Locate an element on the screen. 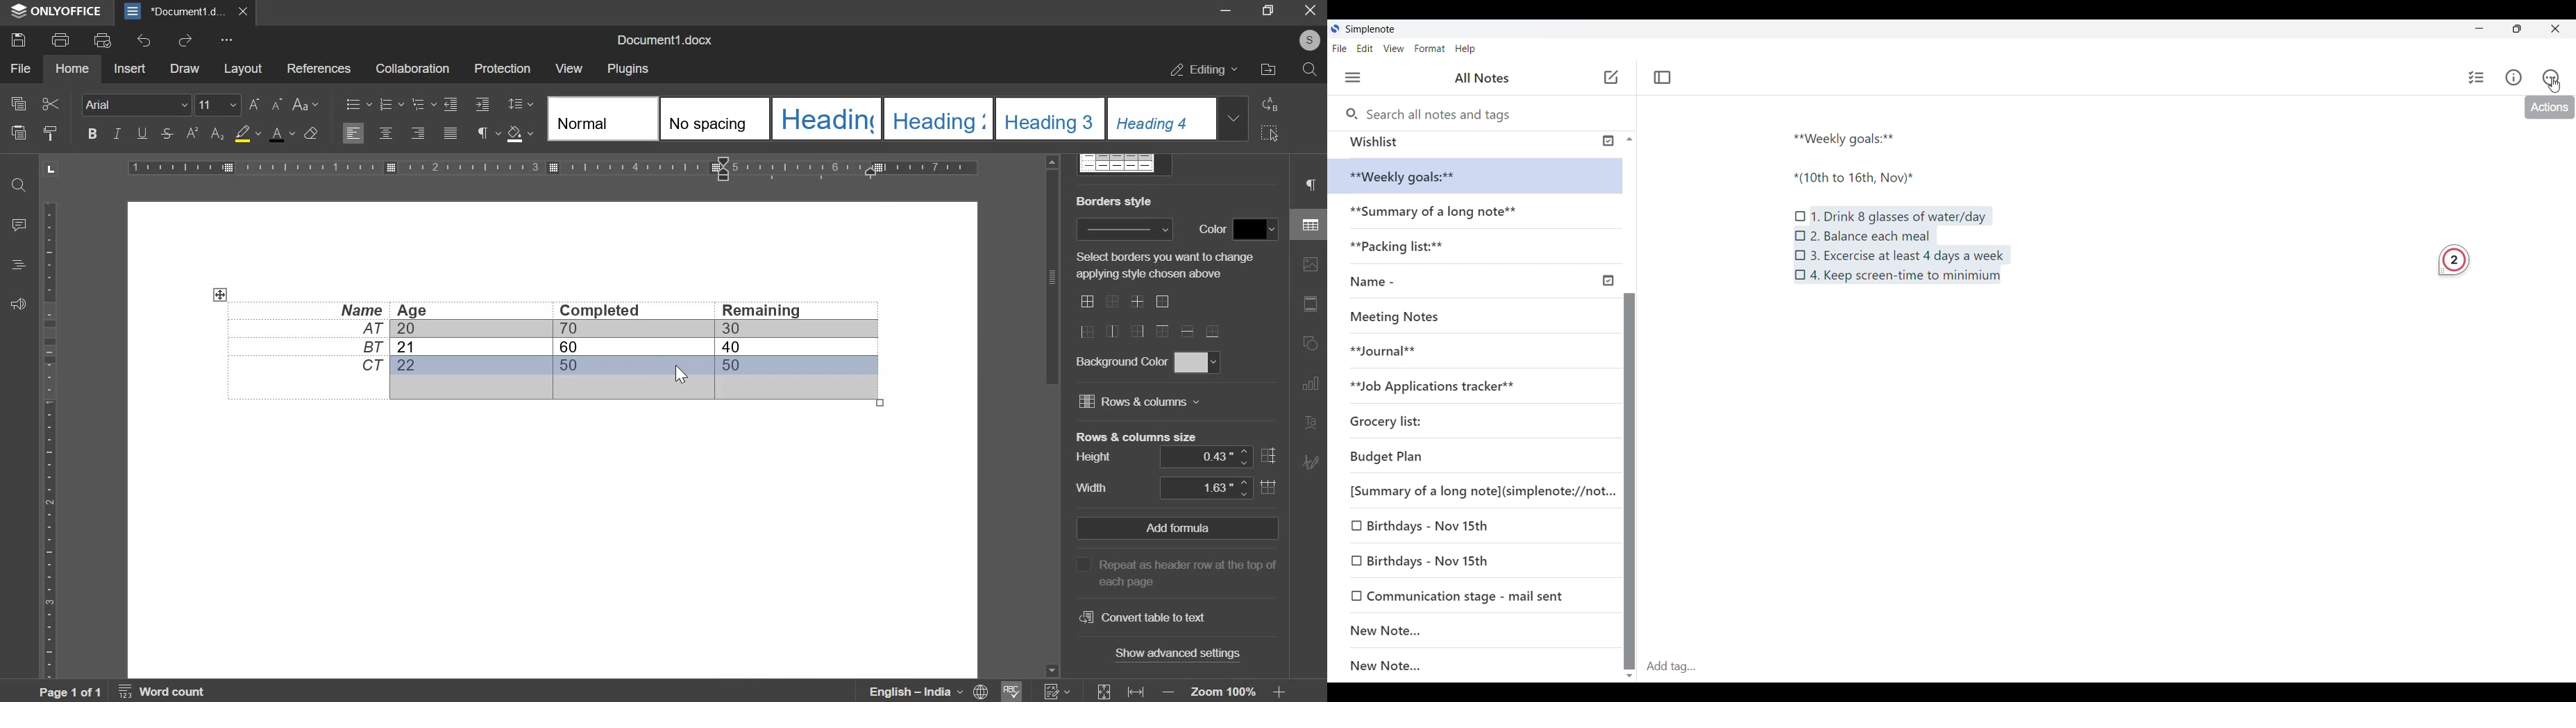 Image resolution: width=2576 pixels, height=728 pixels. rows and columns is located at coordinates (1140, 401).